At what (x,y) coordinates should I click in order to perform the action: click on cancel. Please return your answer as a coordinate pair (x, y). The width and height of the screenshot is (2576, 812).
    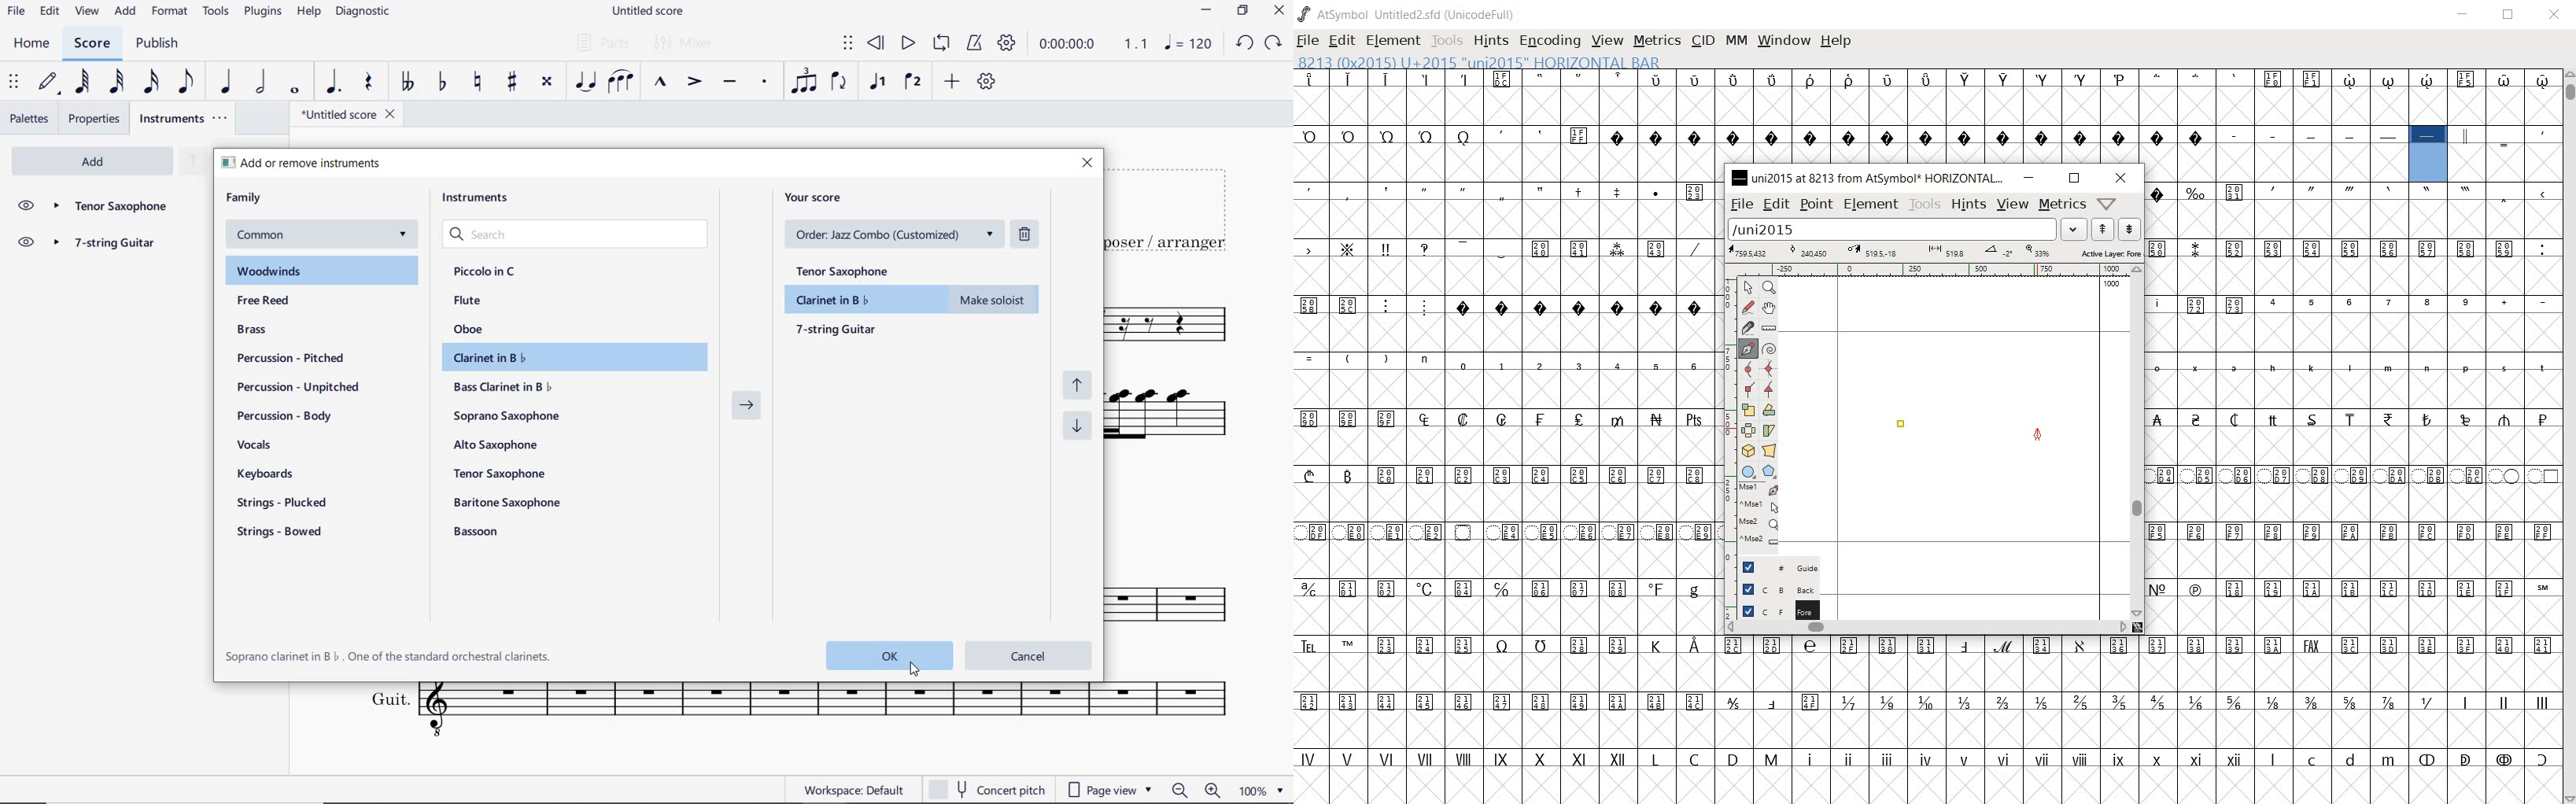
    Looking at the image, I should click on (1030, 654).